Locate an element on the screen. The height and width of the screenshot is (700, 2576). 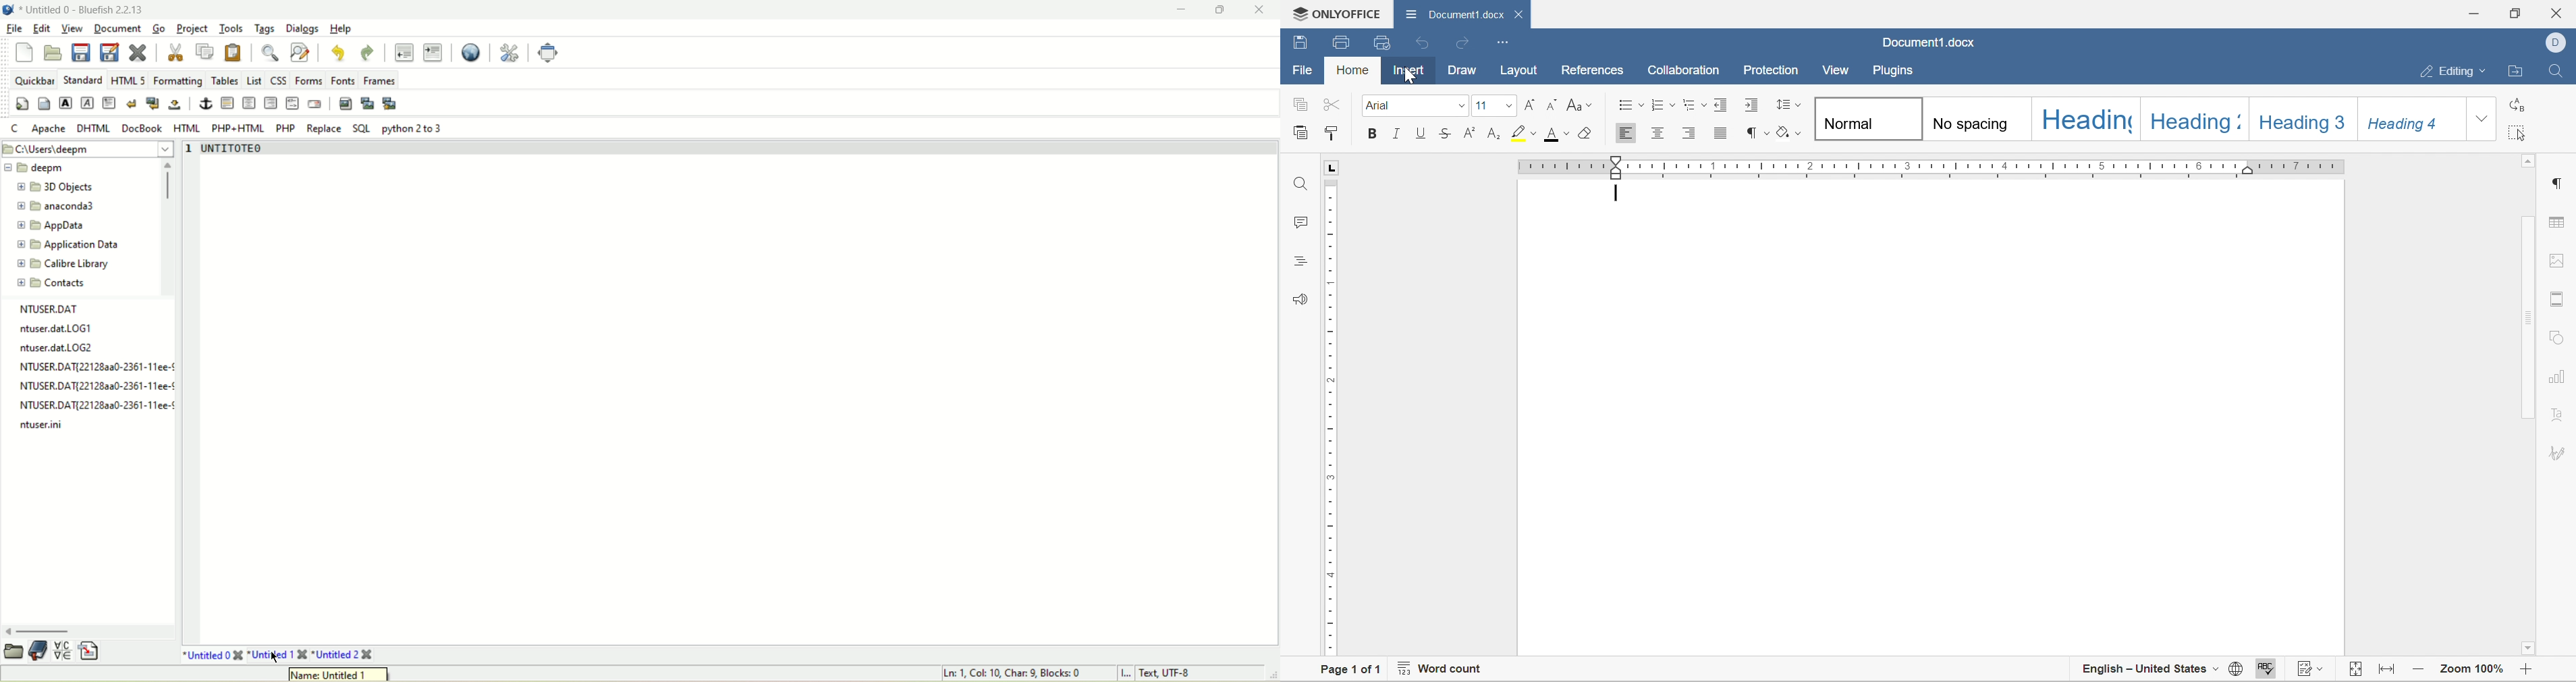
Numbering is located at coordinates (1664, 103).